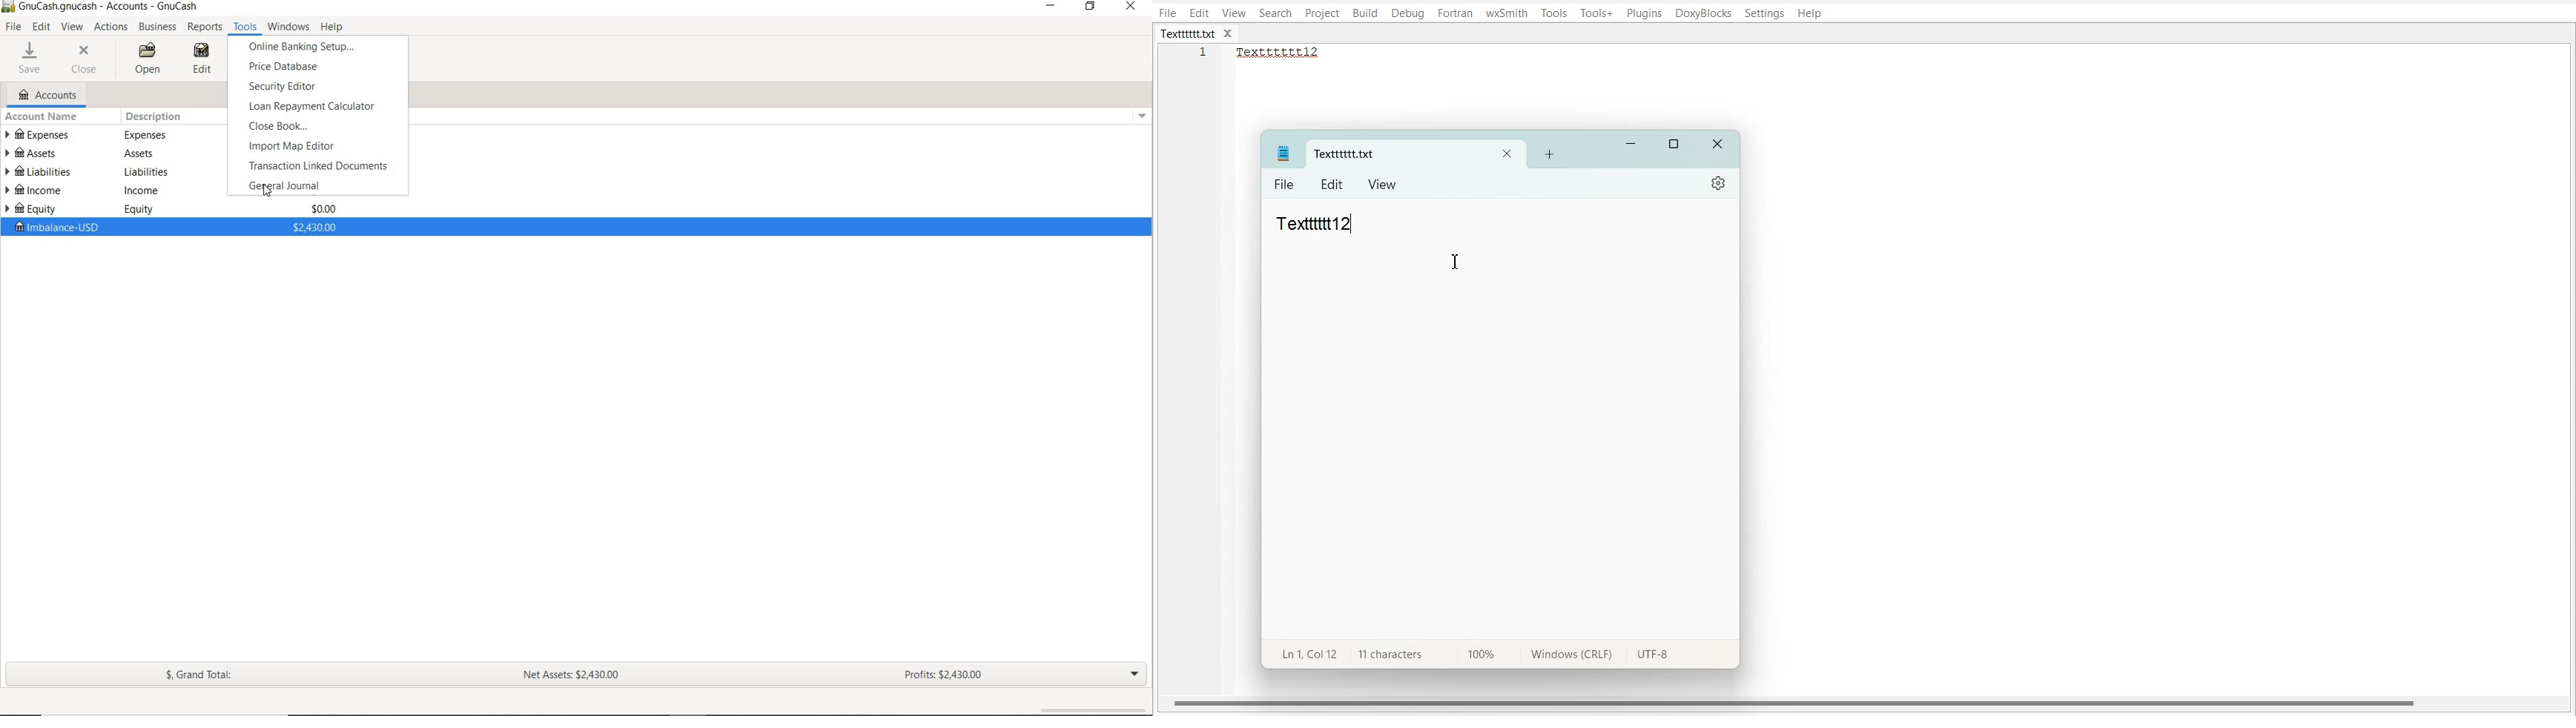 This screenshot has width=2576, height=728. What do you see at coordinates (1703, 14) in the screenshot?
I see `DoxyBlocks` at bounding box center [1703, 14].